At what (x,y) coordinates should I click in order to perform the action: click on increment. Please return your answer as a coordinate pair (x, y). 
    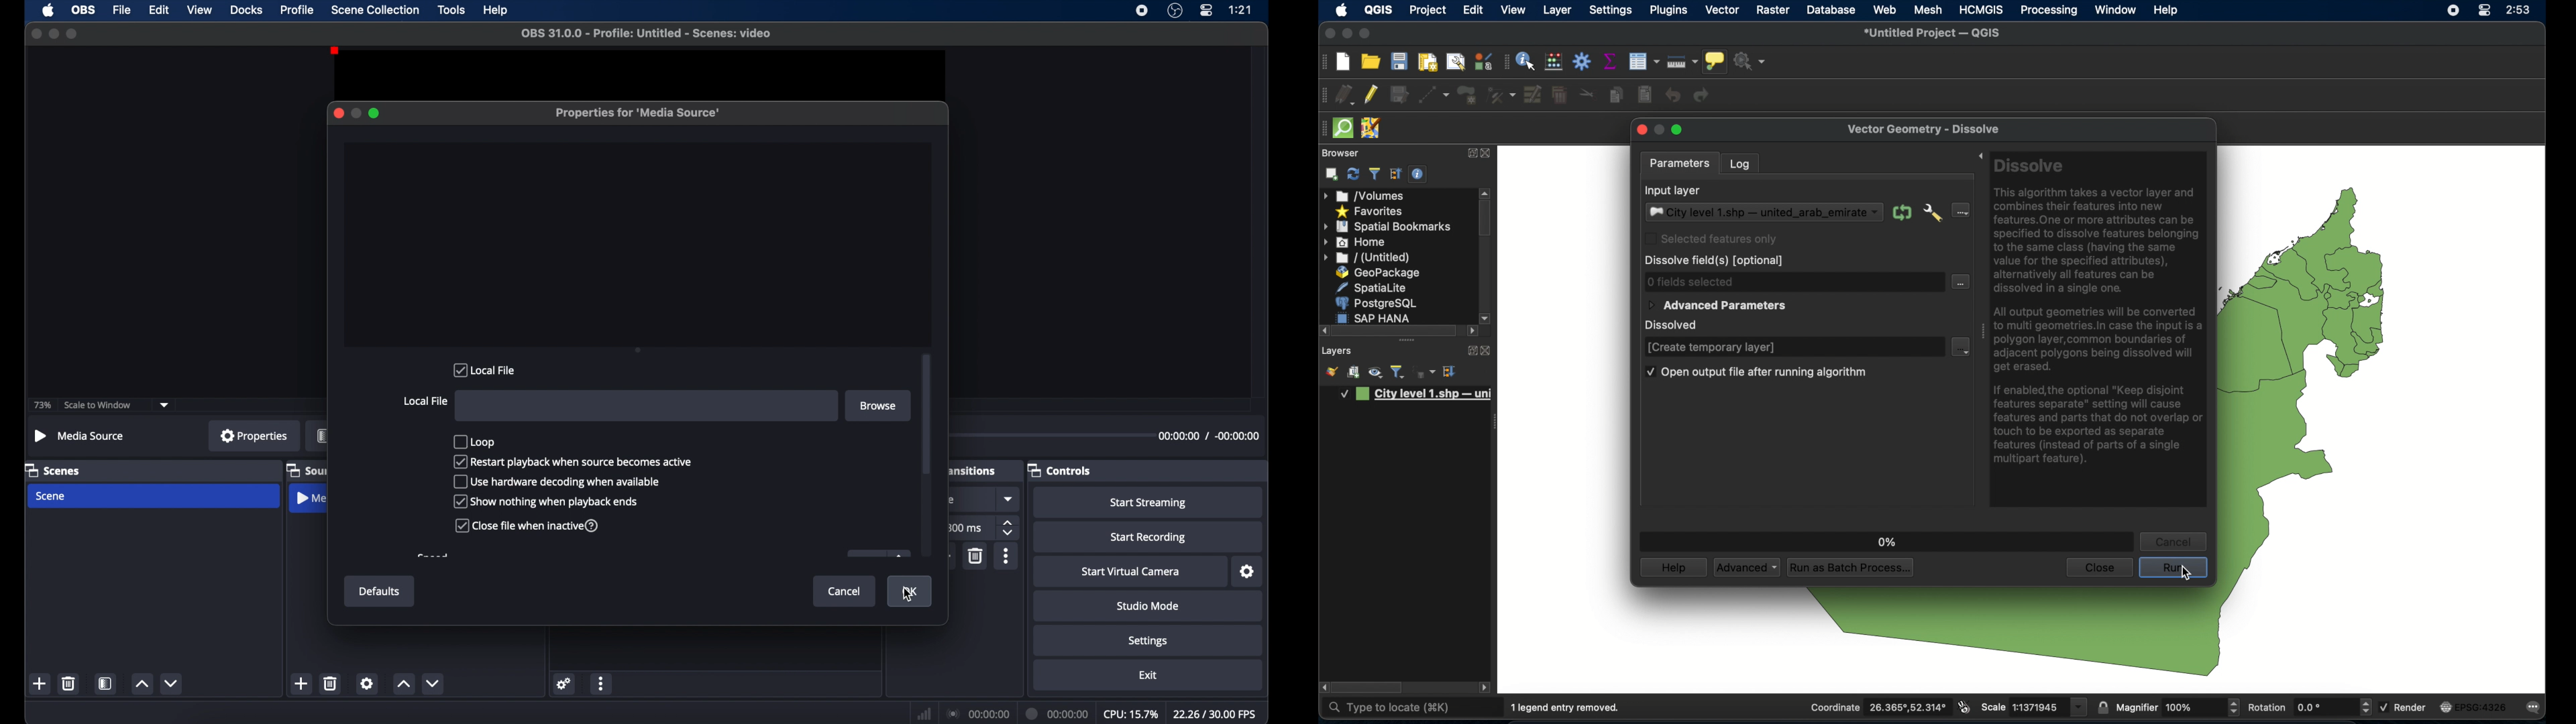
    Looking at the image, I should click on (402, 684).